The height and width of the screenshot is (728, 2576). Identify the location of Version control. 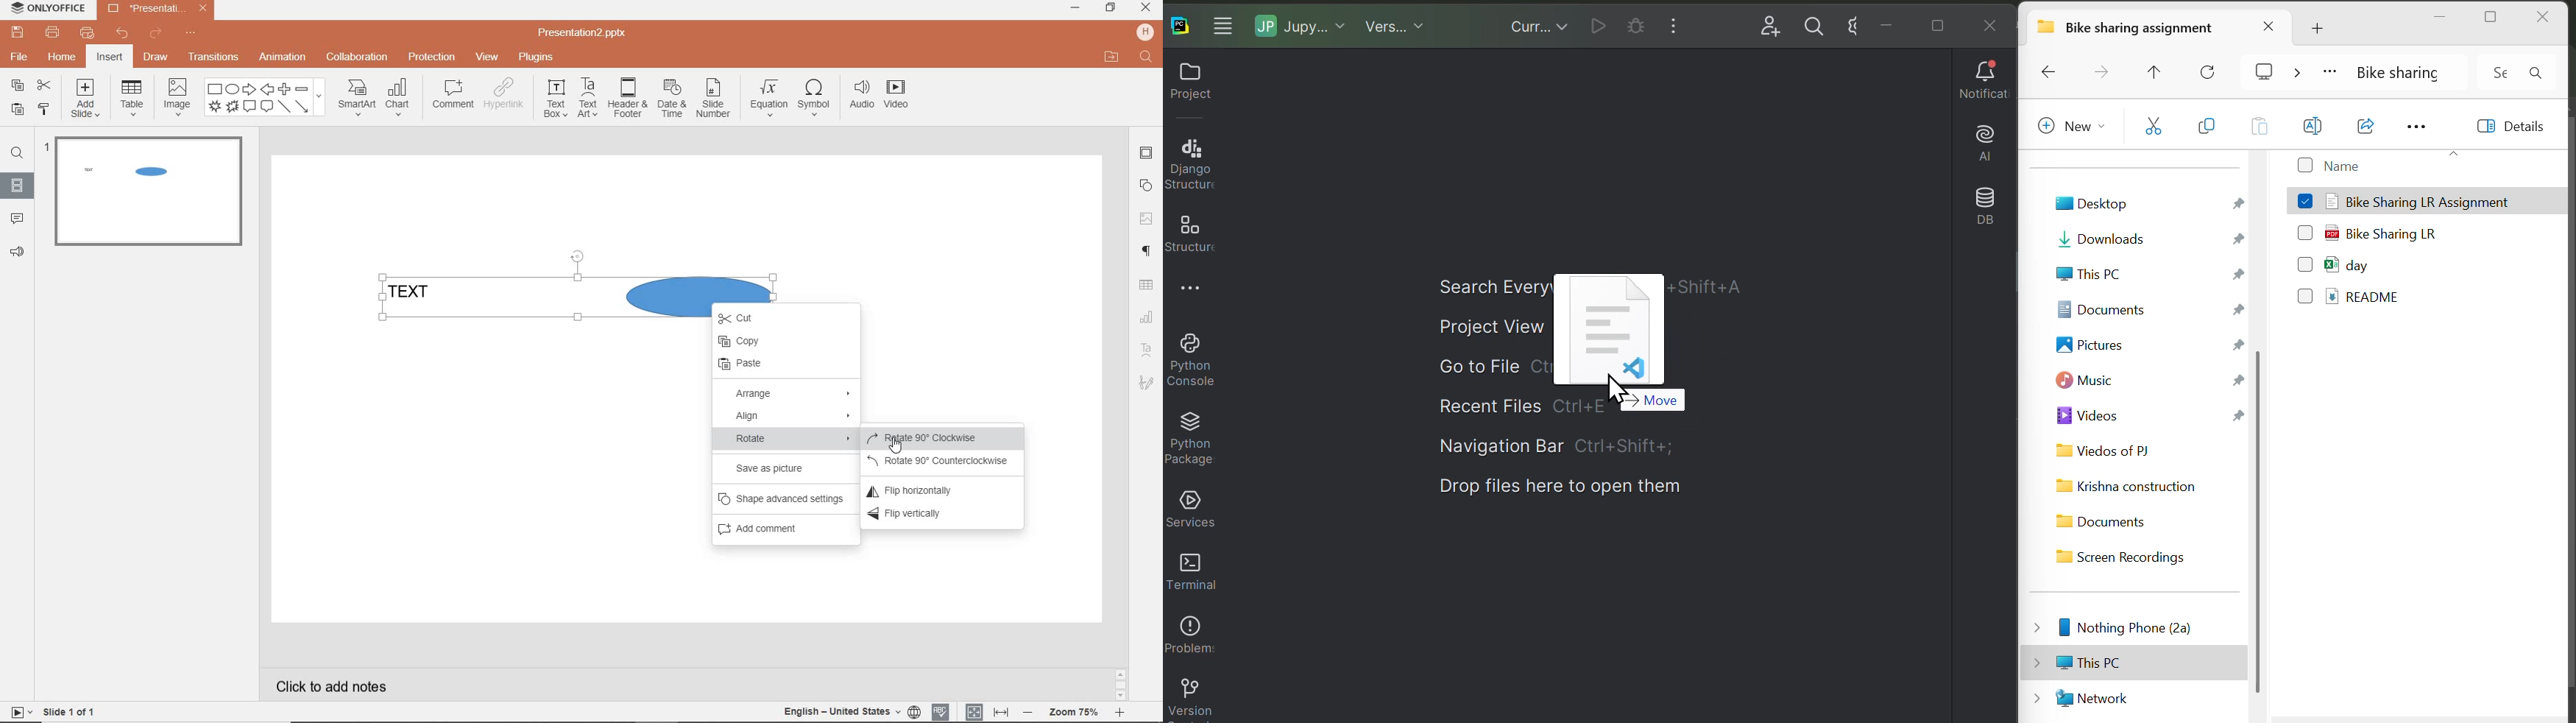
(1189, 699).